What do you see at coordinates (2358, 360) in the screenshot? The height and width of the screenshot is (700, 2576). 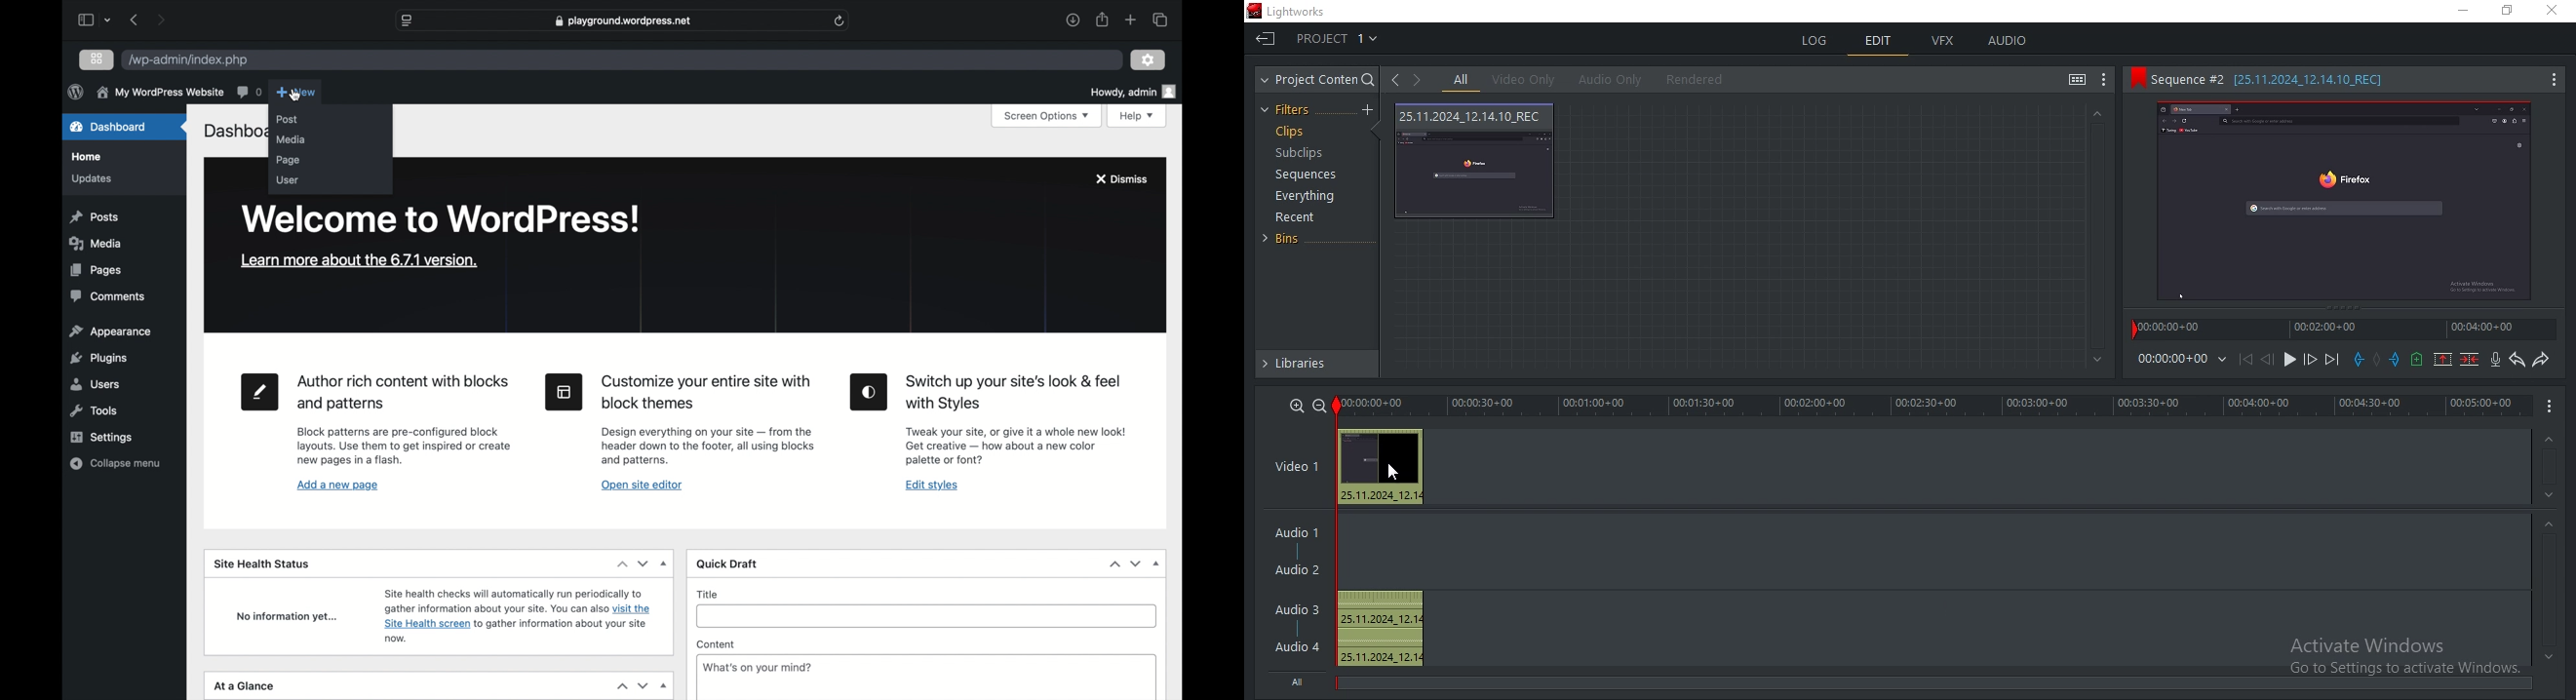 I see `add an in mark` at bounding box center [2358, 360].